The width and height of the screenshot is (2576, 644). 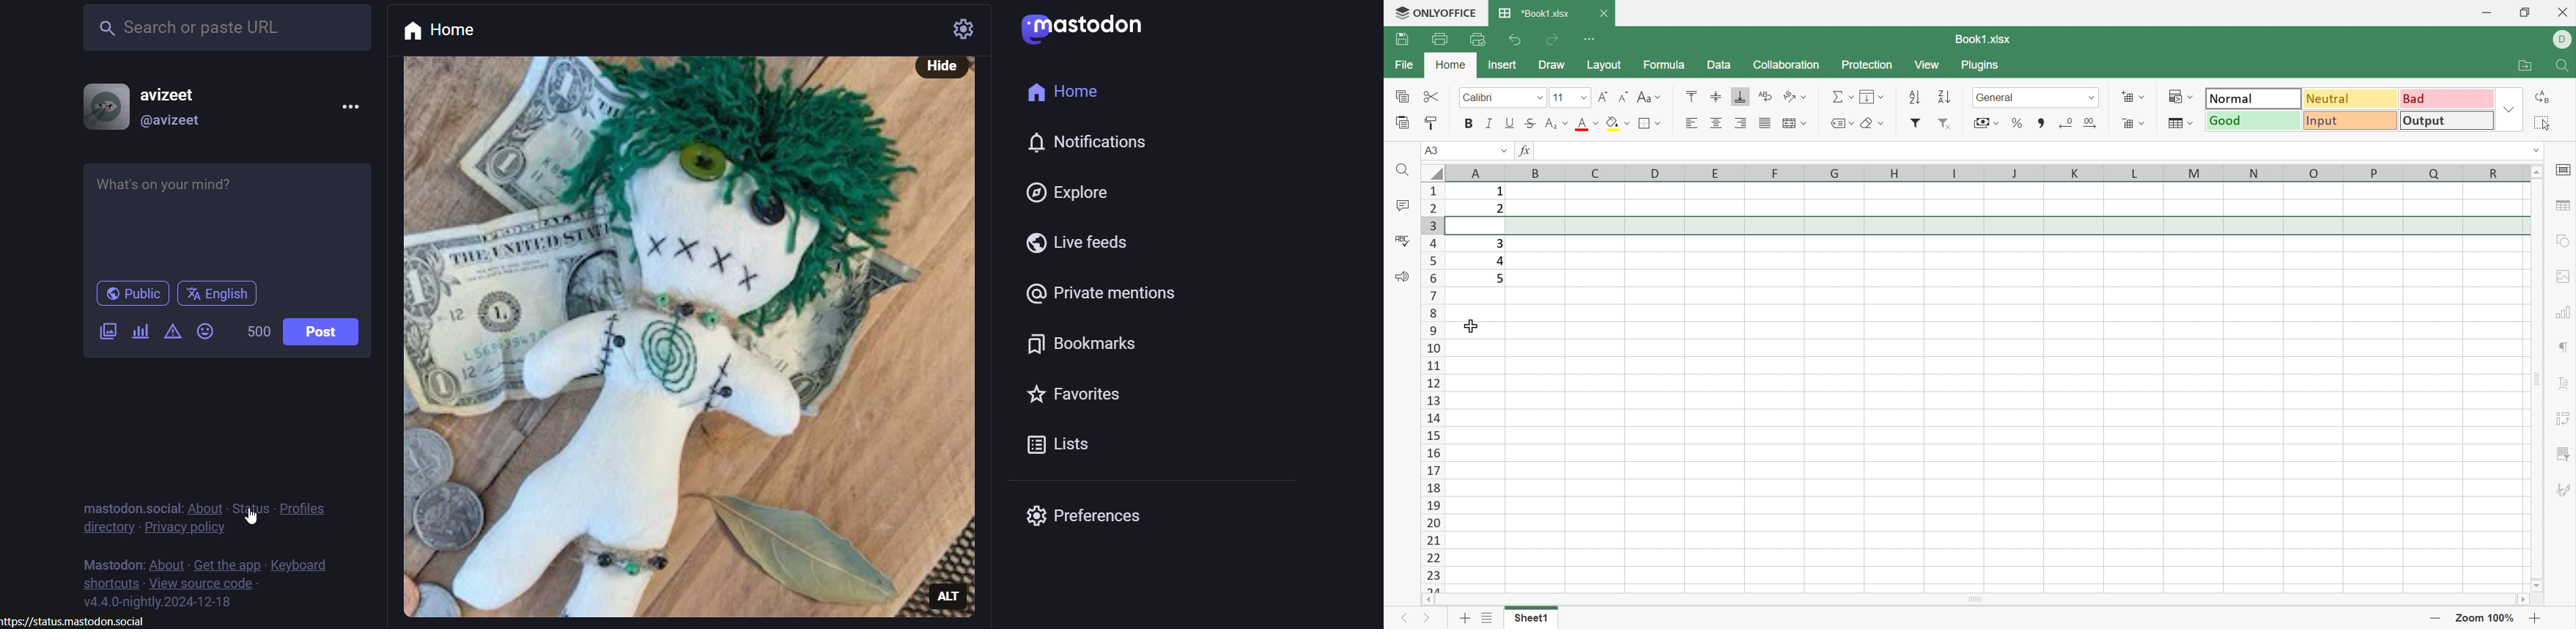 I want to click on whats on your mind, so click(x=226, y=217).